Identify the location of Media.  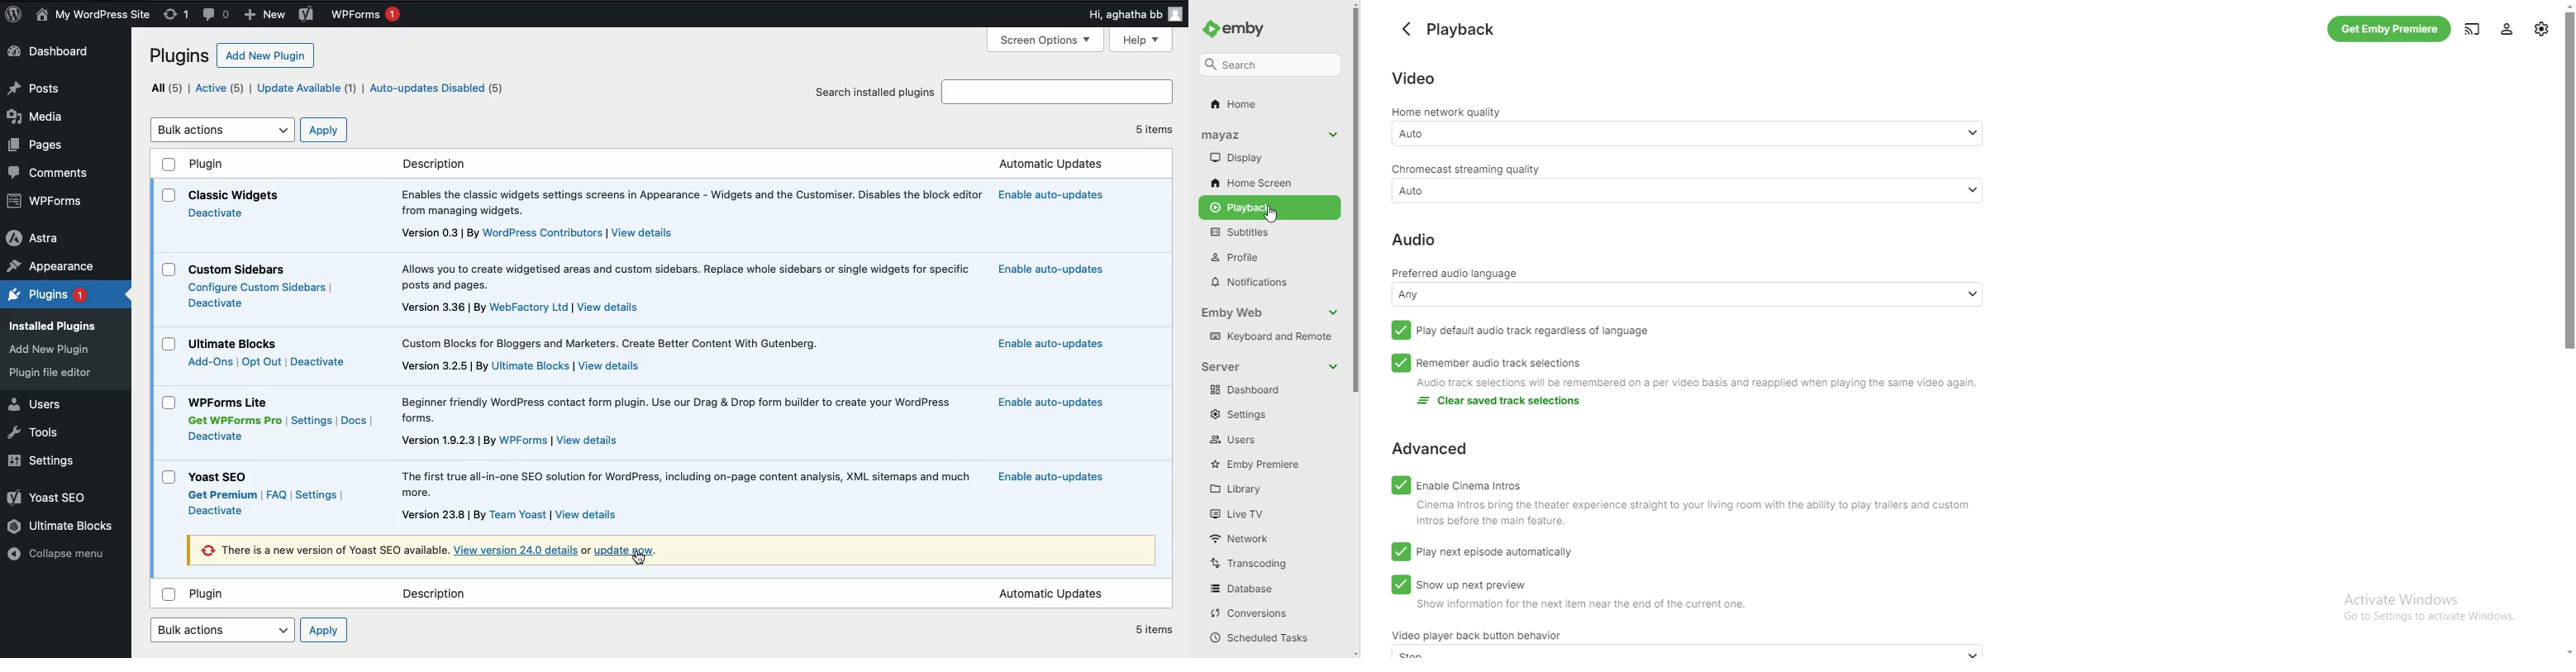
(37, 117).